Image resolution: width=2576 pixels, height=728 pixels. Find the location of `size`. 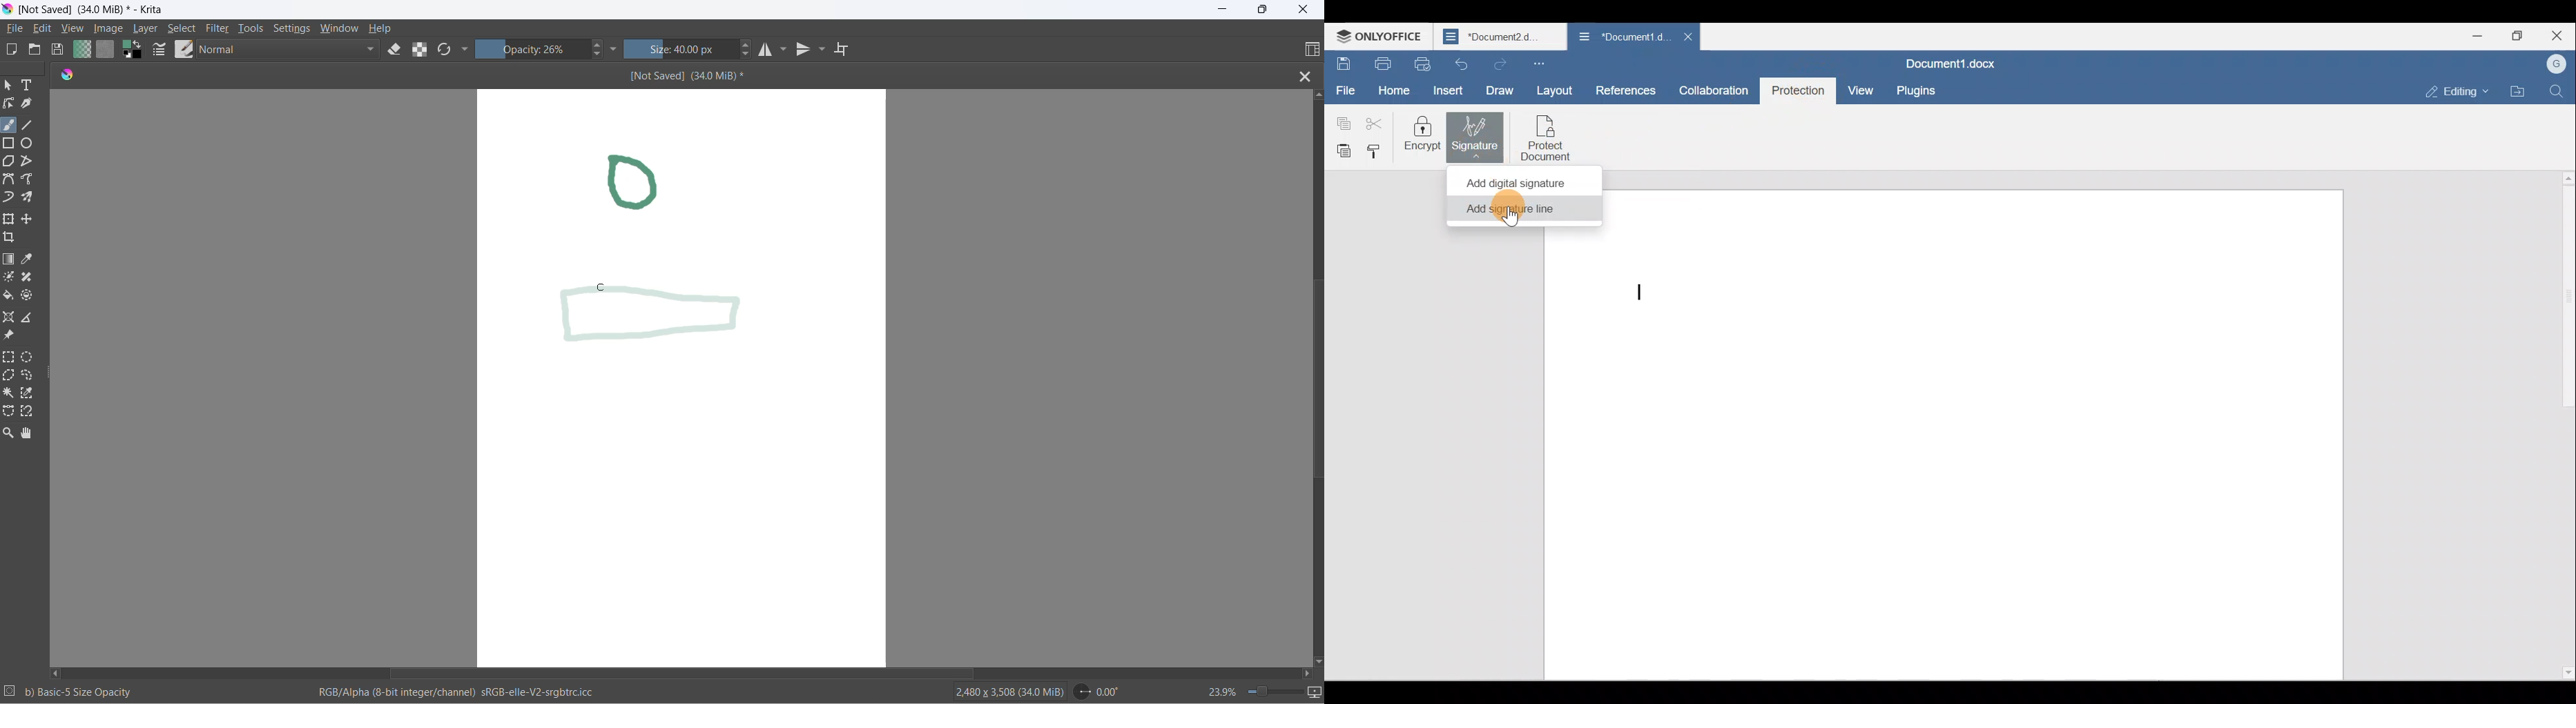

size is located at coordinates (684, 49).